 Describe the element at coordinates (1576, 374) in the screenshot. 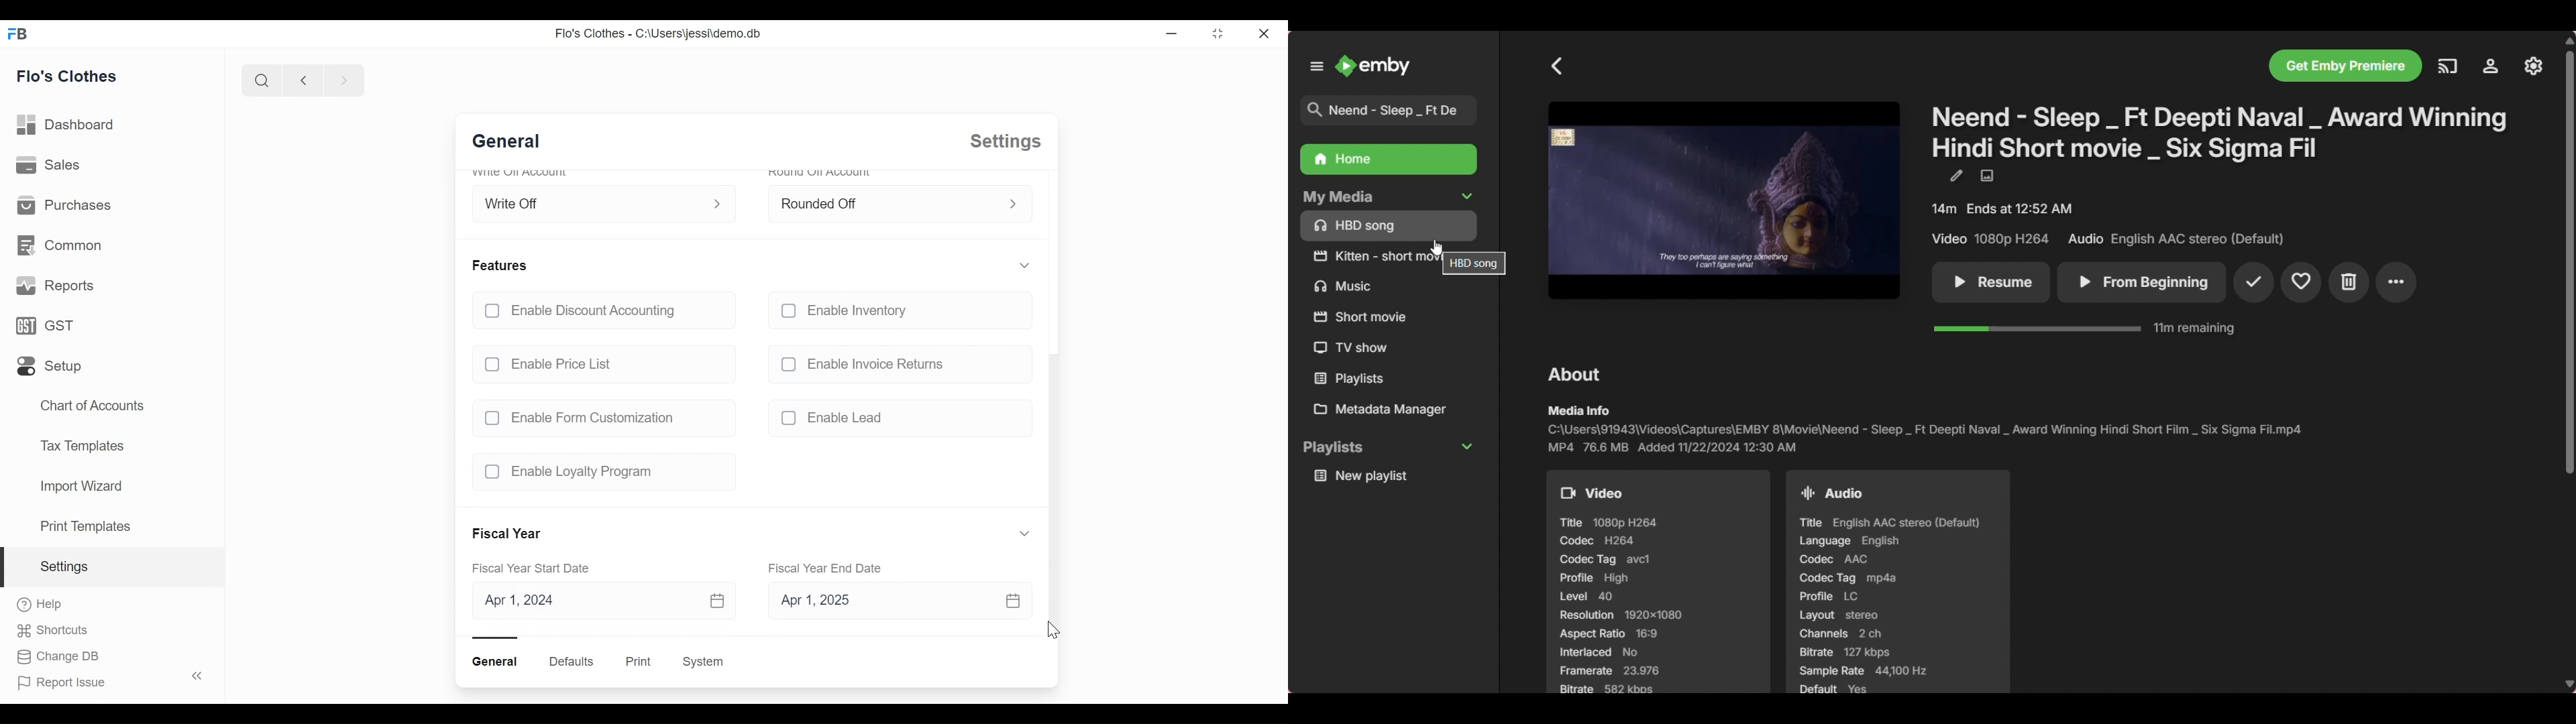

I see `Title of section` at that location.